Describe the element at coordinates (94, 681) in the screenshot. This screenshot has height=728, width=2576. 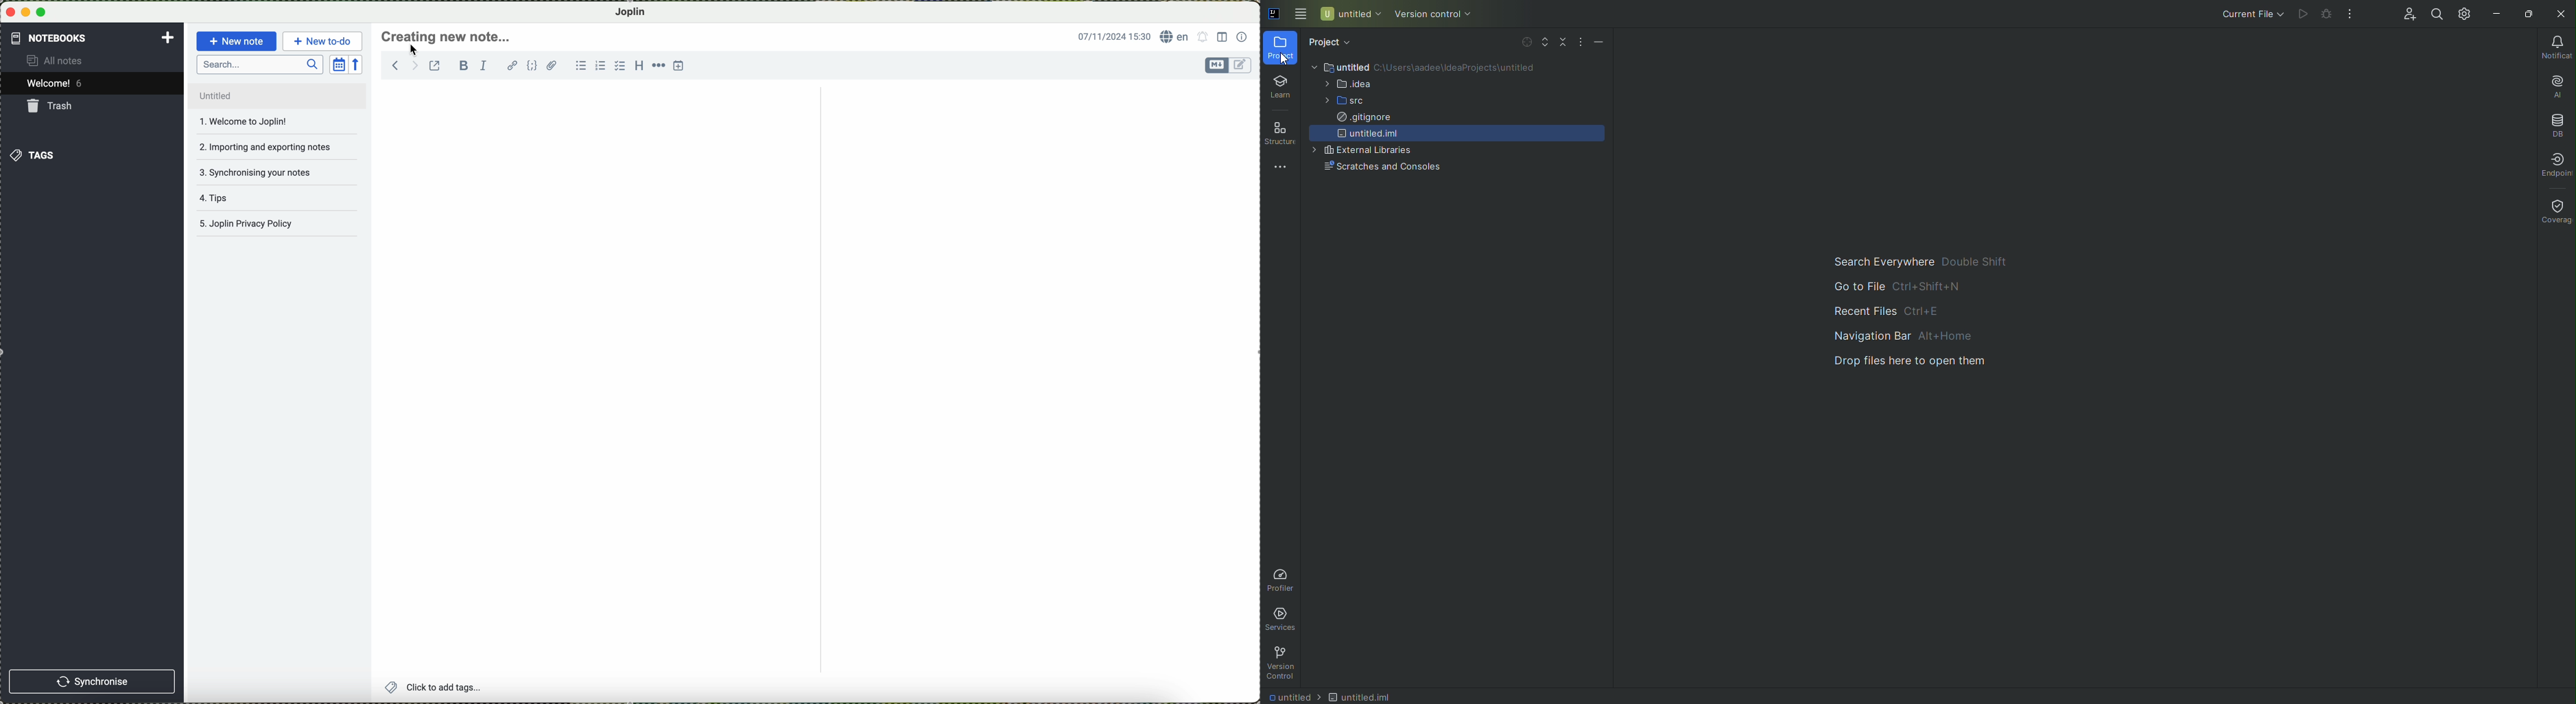
I see `synchronise button` at that location.